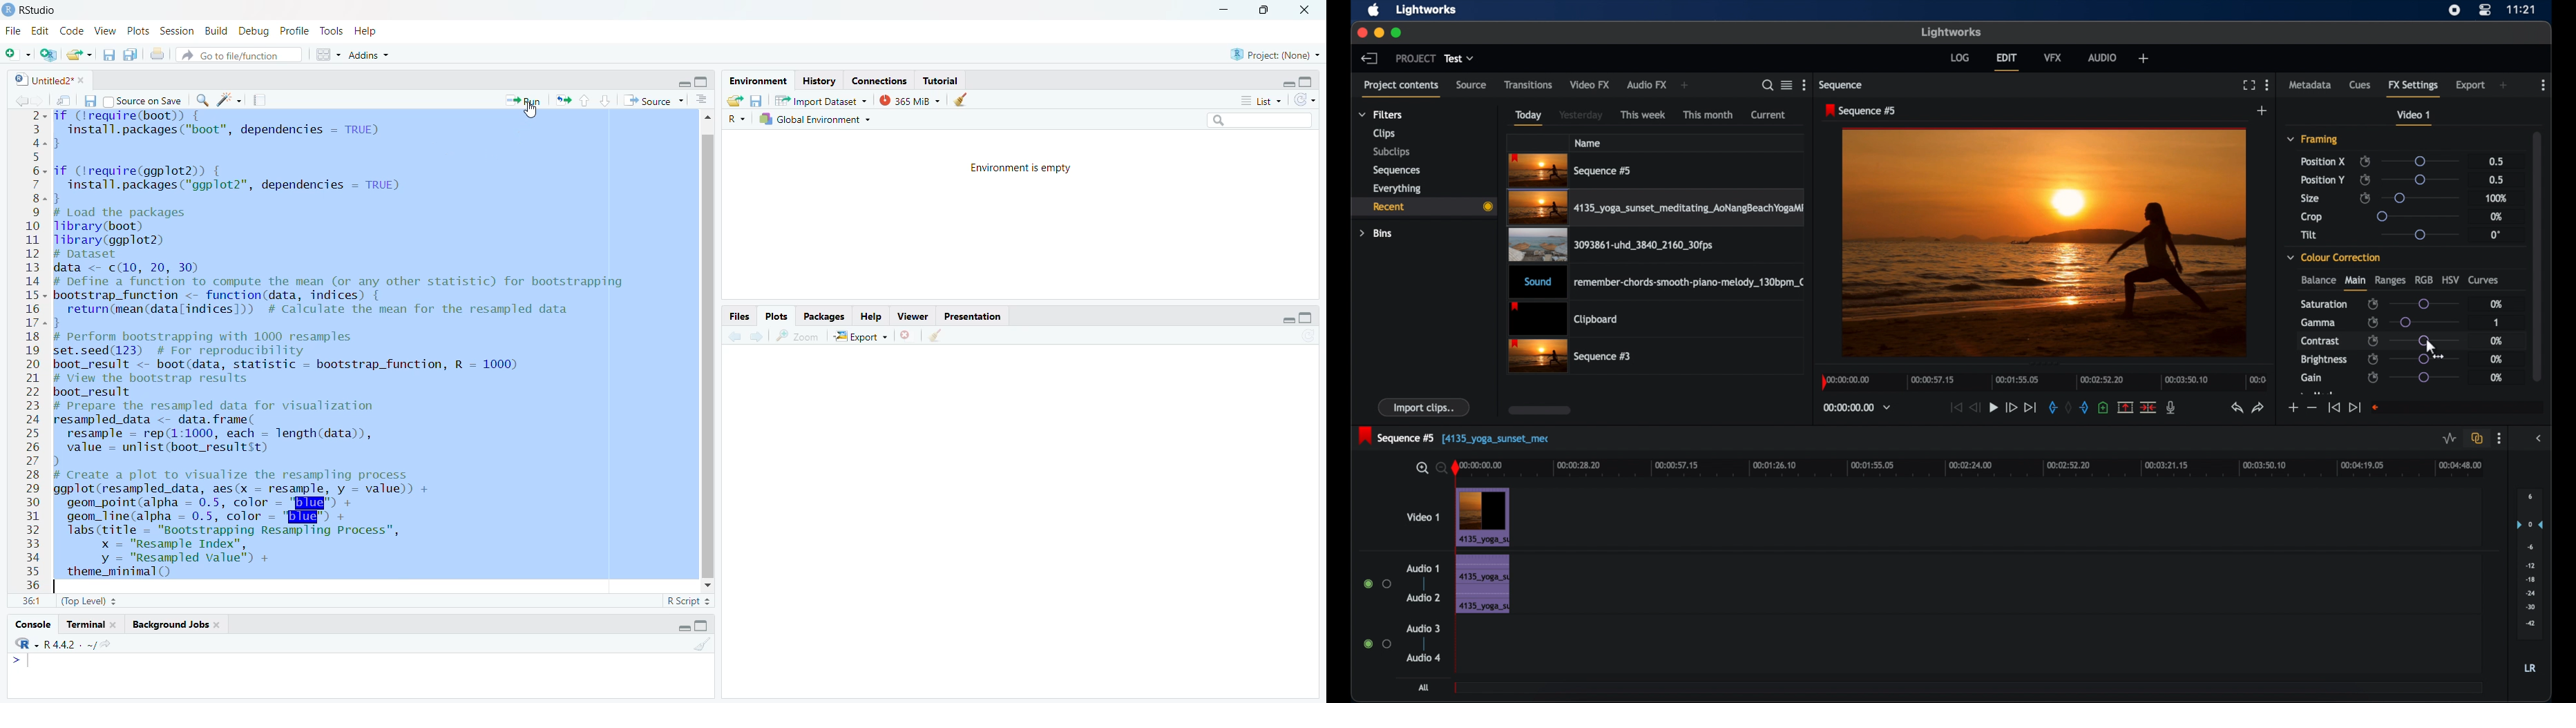  Describe the element at coordinates (2259, 407) in the screenshot. I see `redo` at that location.